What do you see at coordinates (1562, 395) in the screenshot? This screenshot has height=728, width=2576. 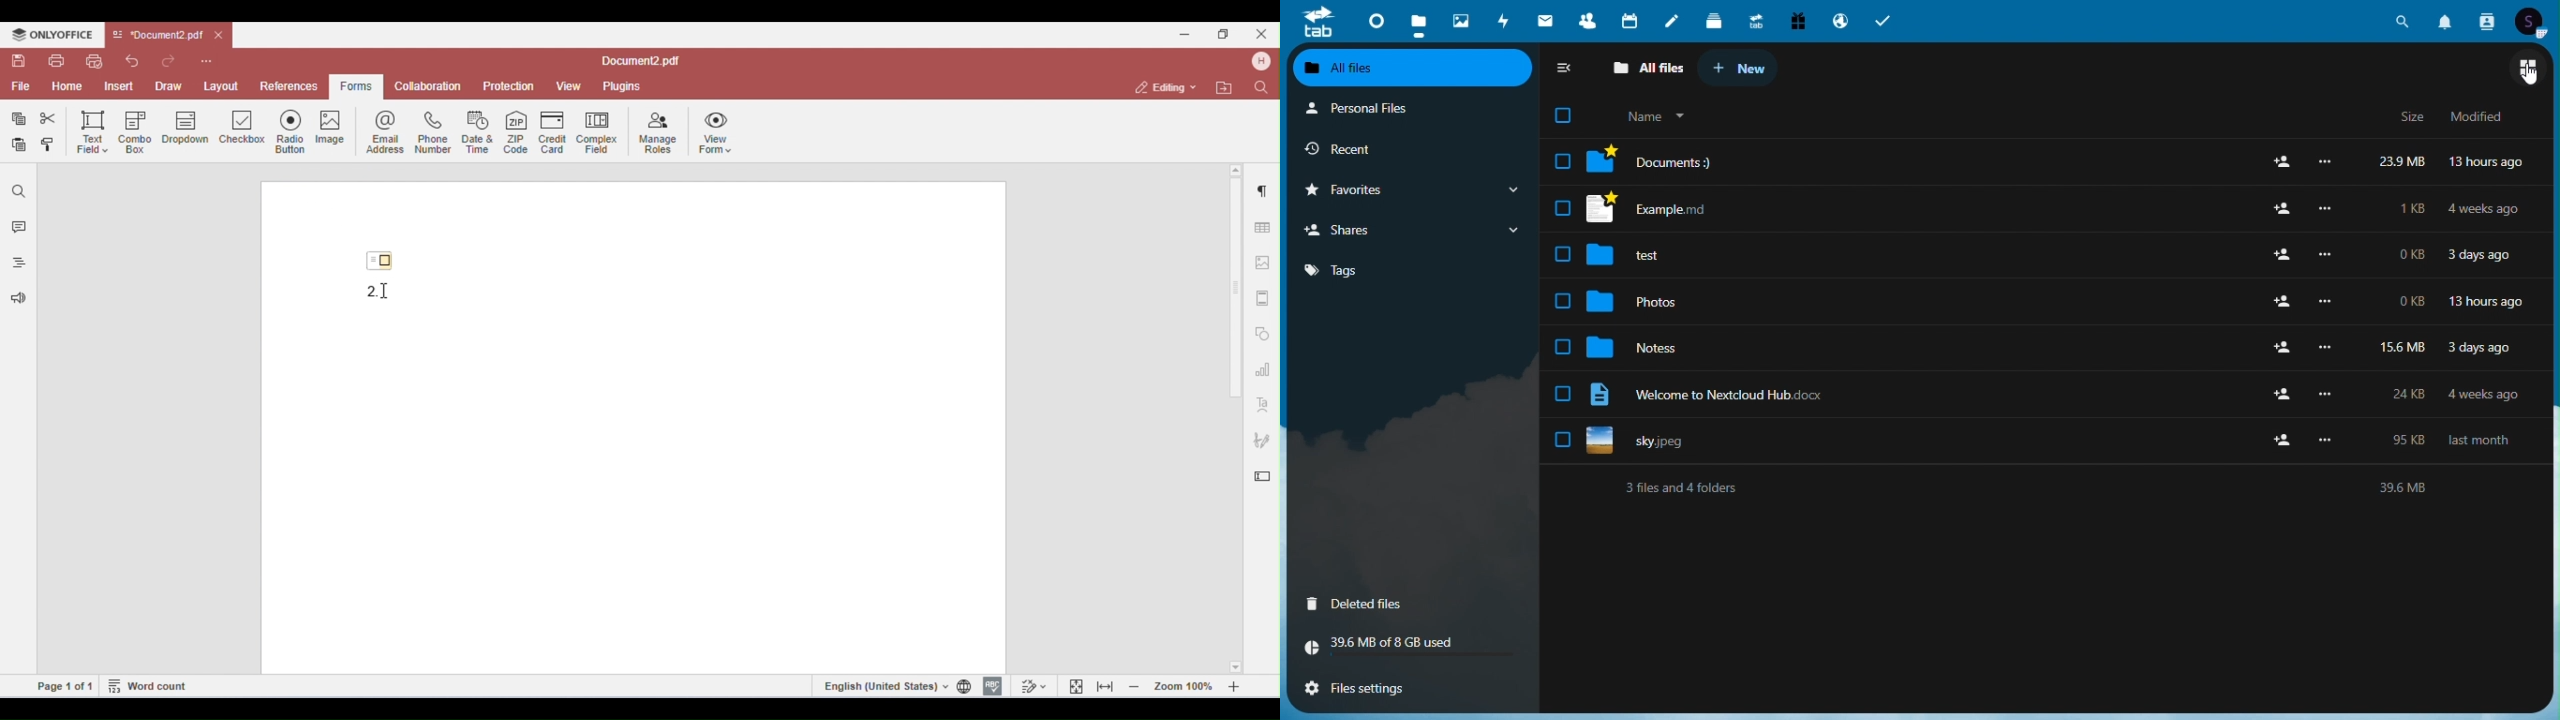 I see `checkbox` at bounding box center [1562, 395].